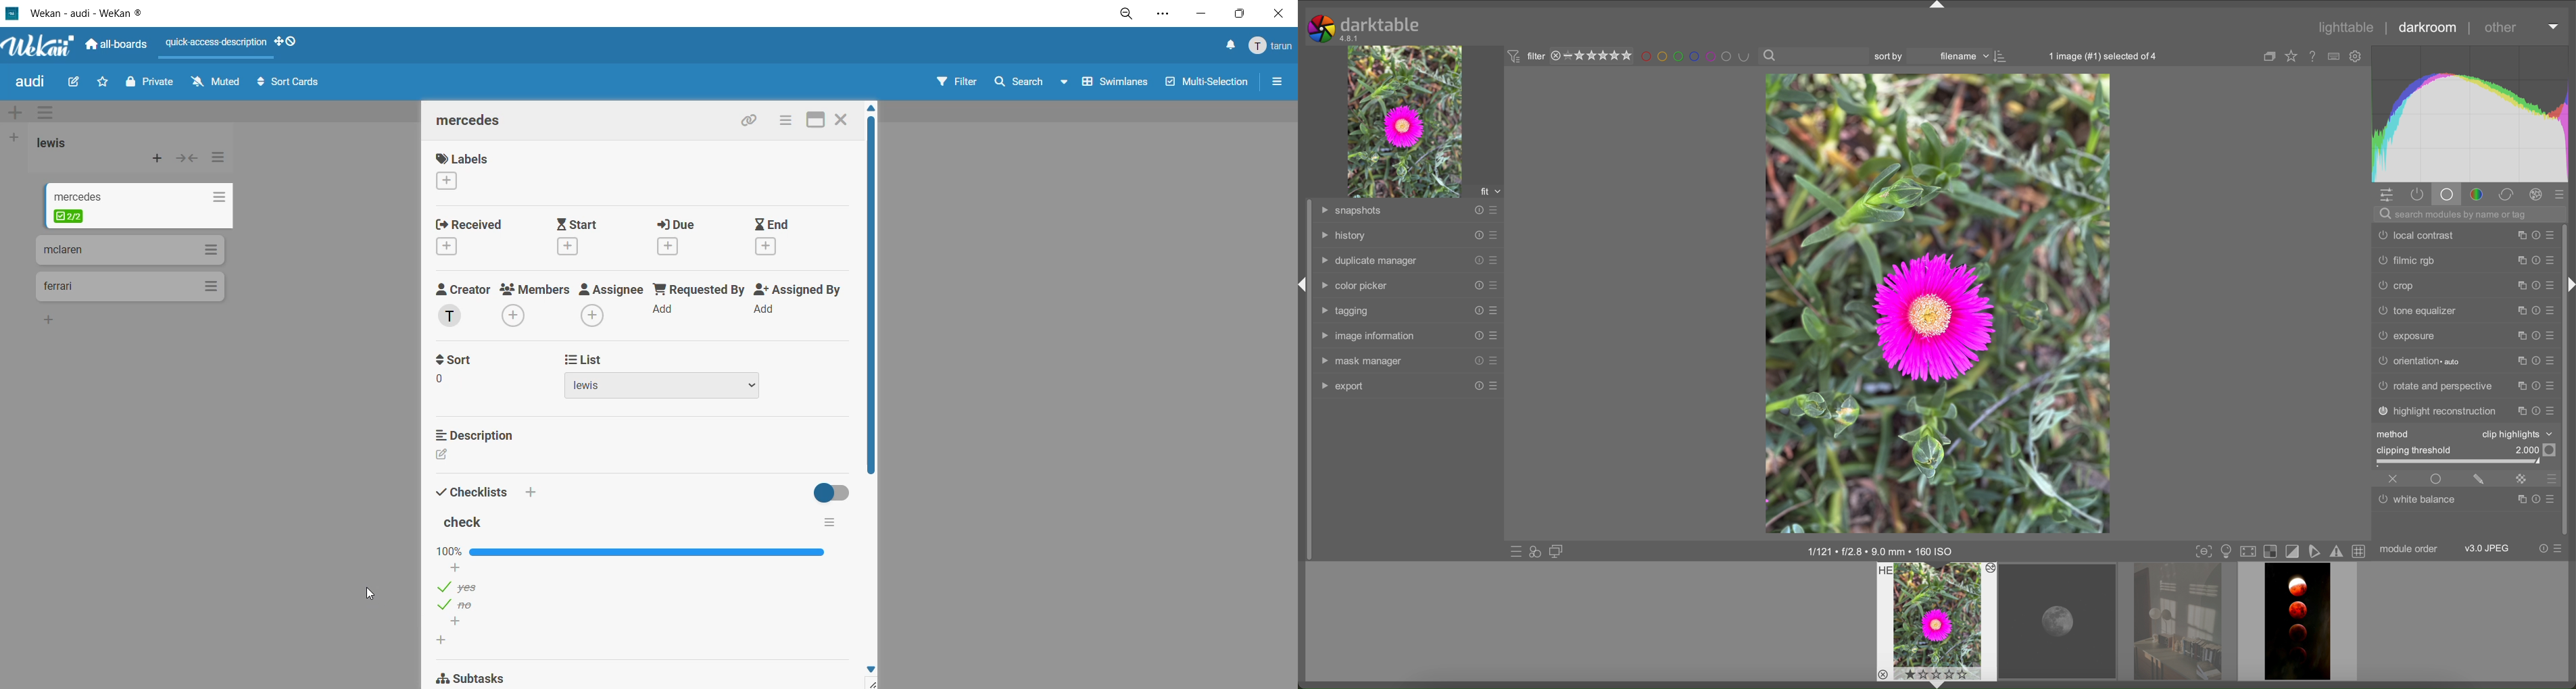 The width and height of the screenshot is (2576, 700). I want to click on reset presets, so click(1476, 386).